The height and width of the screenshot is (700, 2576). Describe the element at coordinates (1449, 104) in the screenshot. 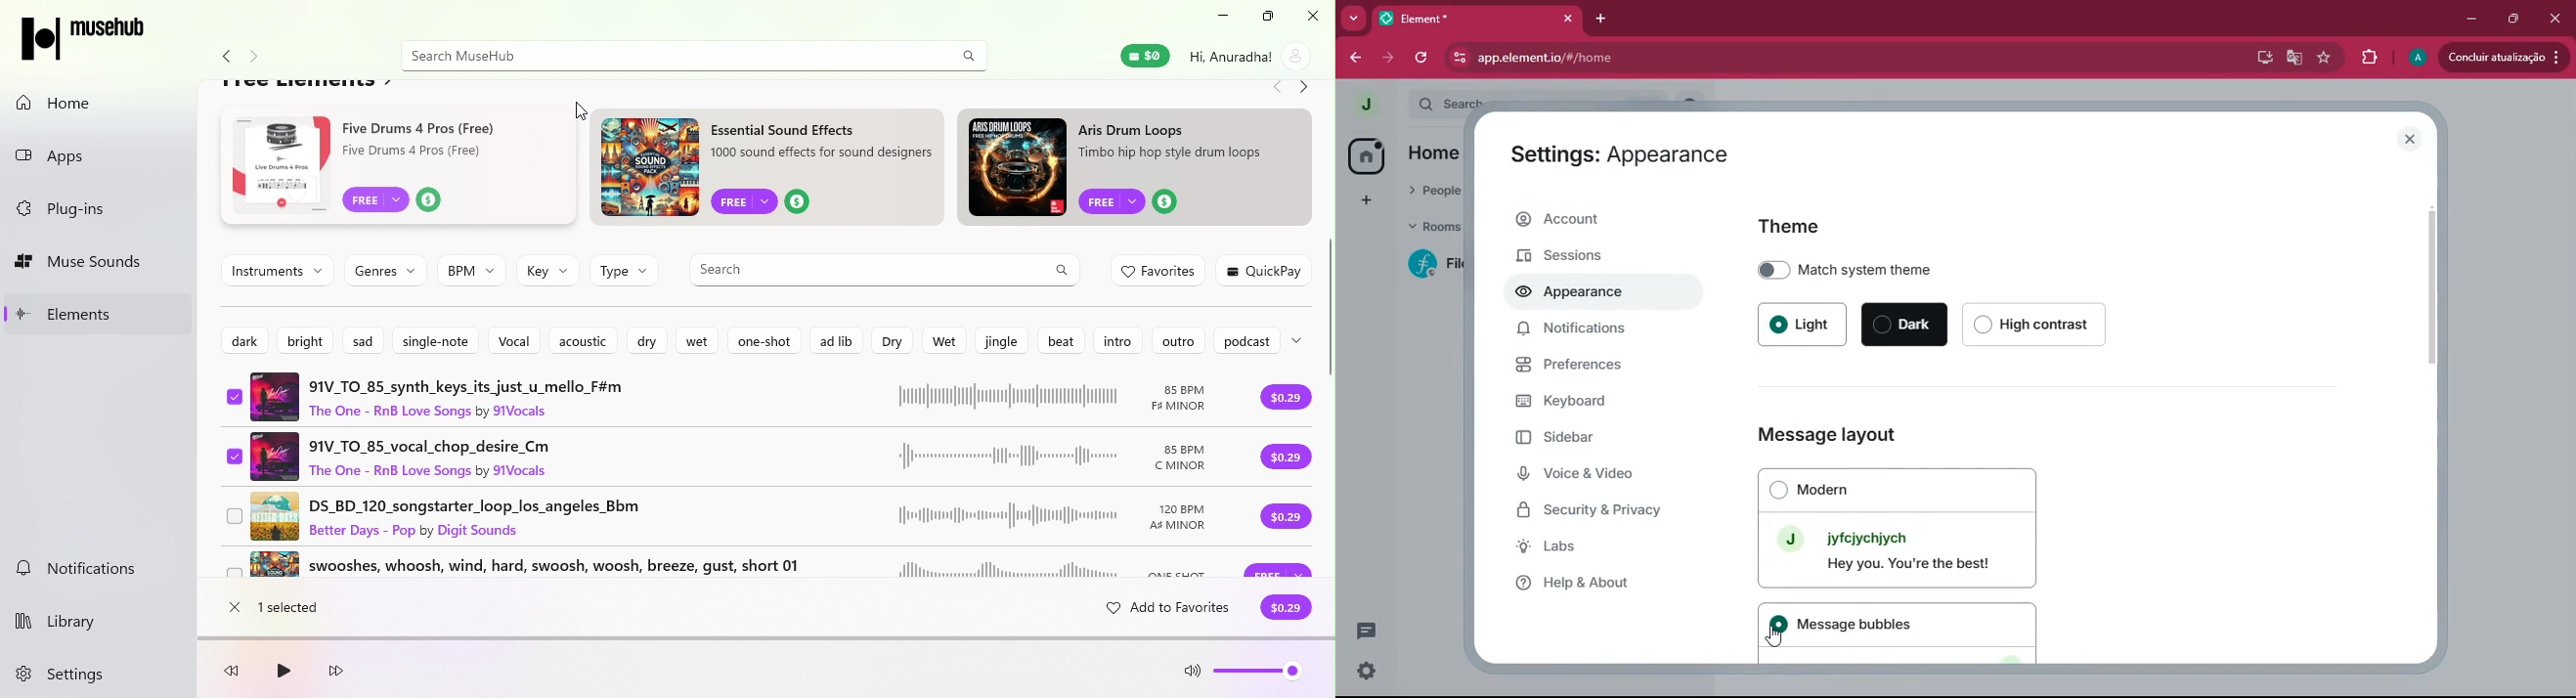

I see `search` at that location.